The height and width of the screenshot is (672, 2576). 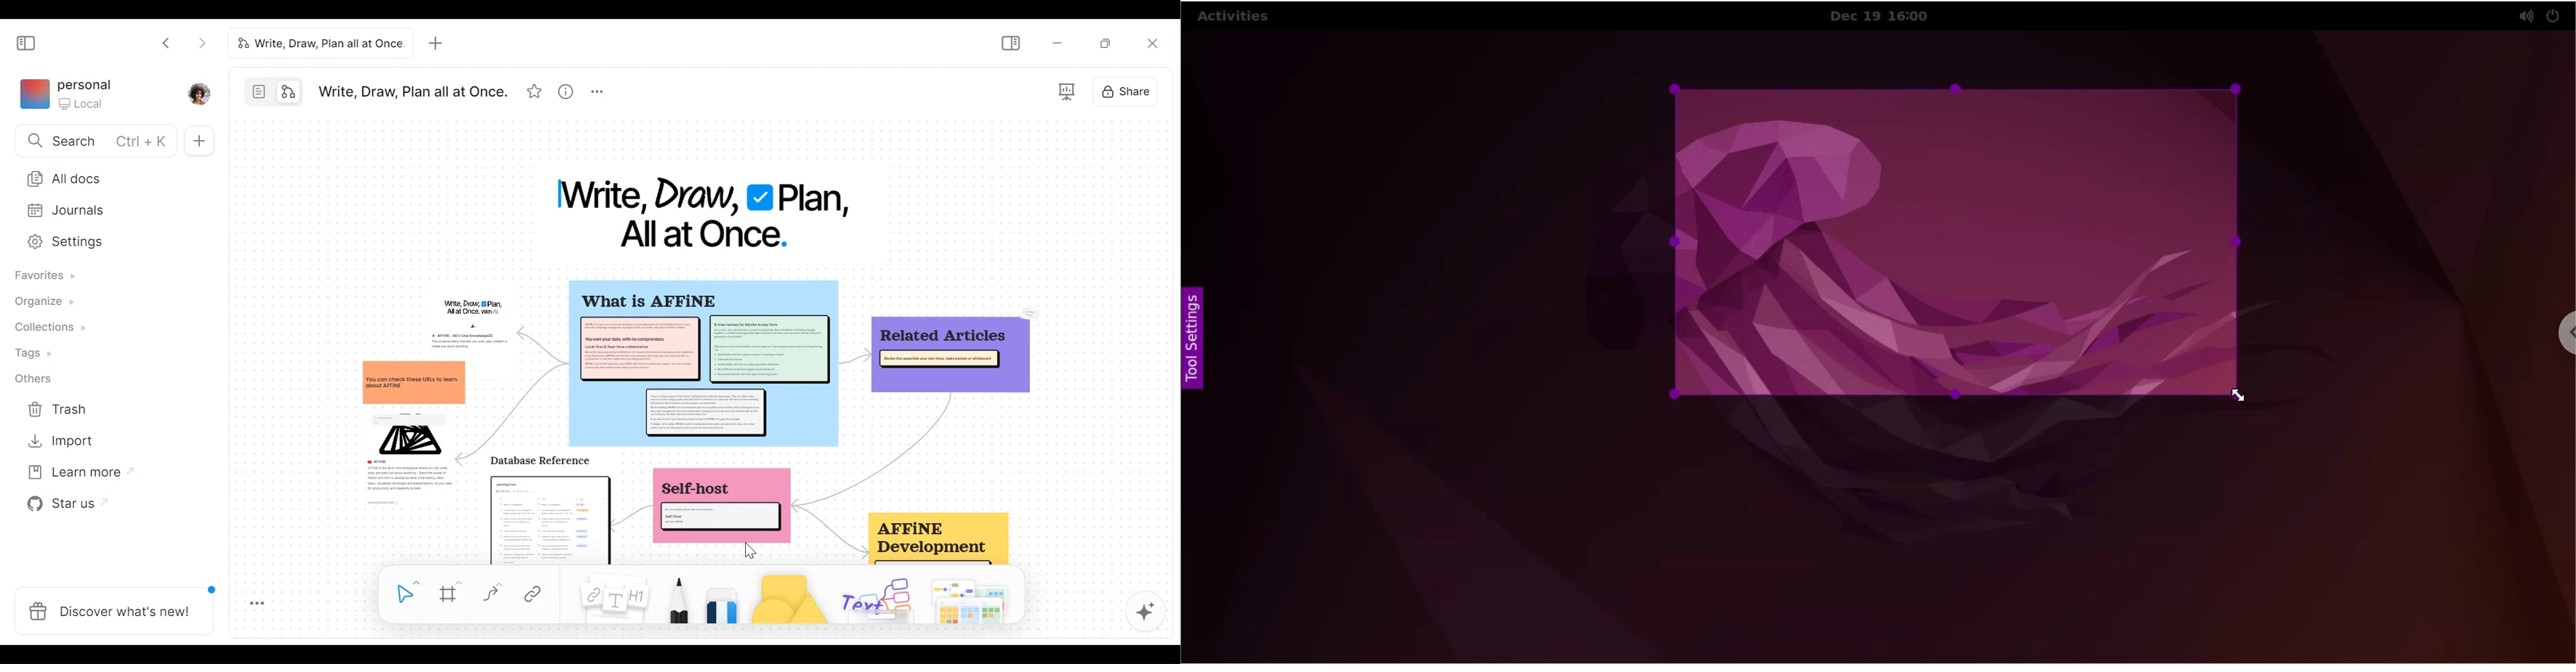 I want to click on information, so click(x=702, y=422).